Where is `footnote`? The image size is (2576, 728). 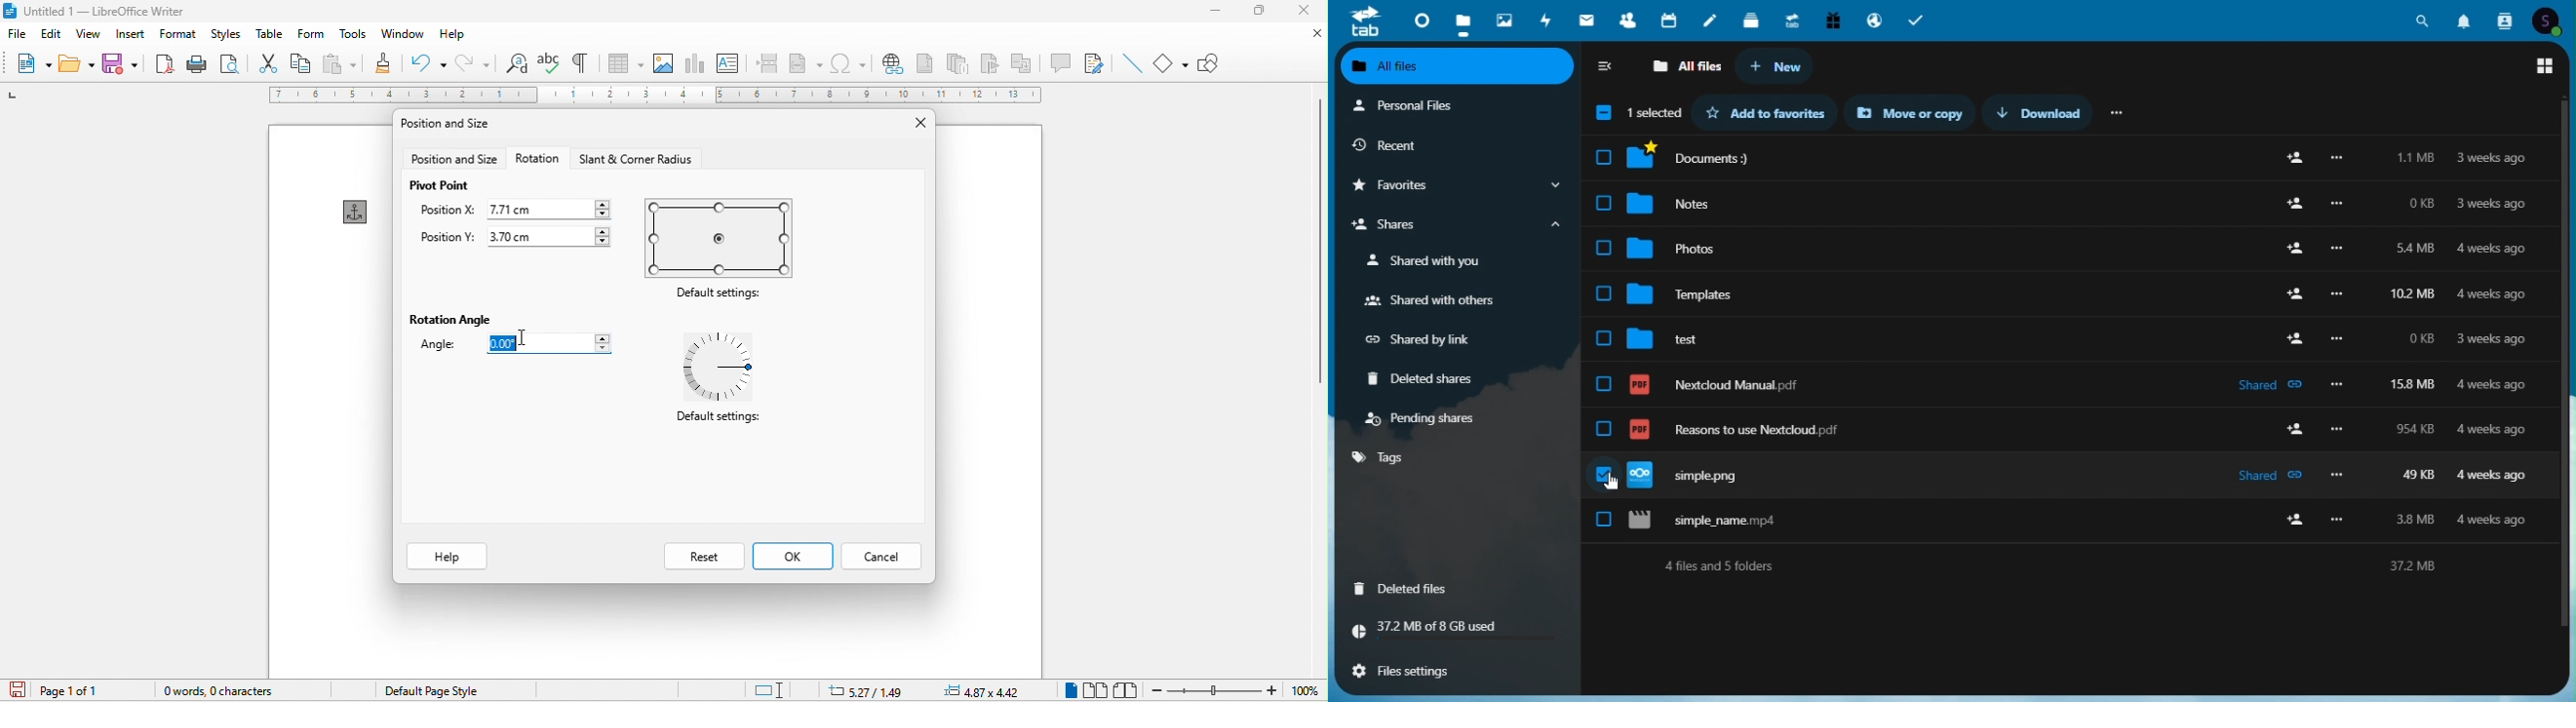 footnote is located at coordinates (924, 62).